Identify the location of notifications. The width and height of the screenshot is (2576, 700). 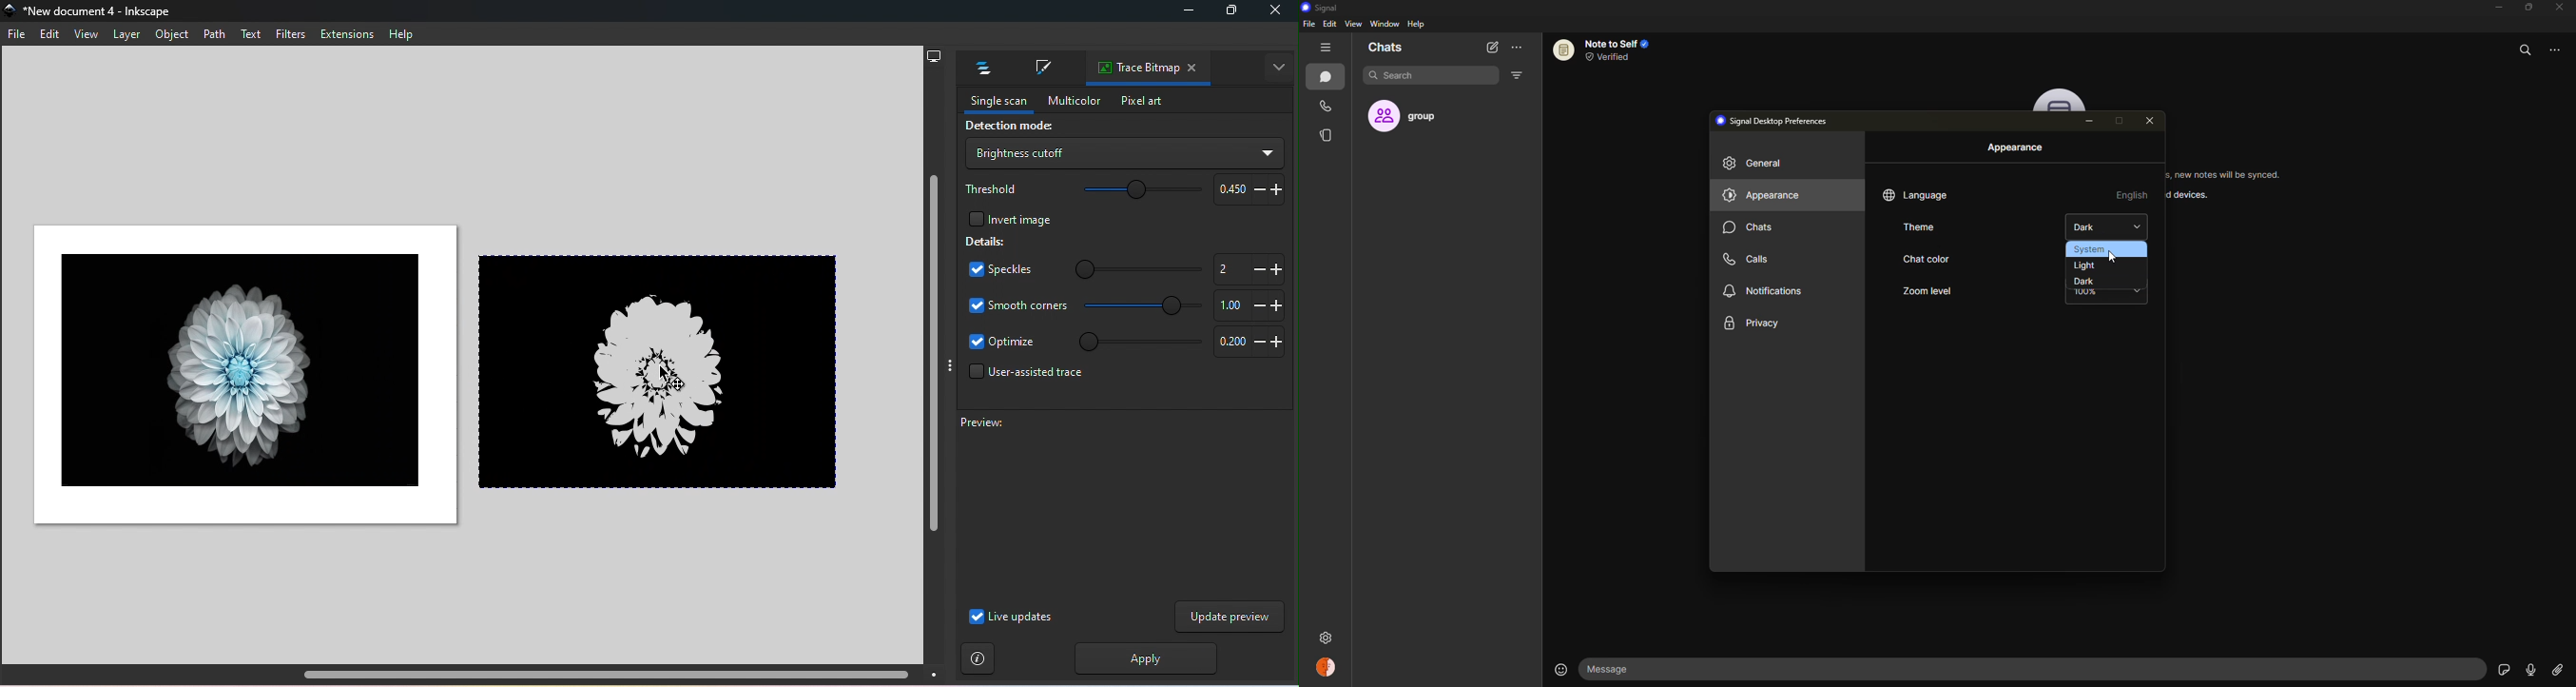
(1766, 289).